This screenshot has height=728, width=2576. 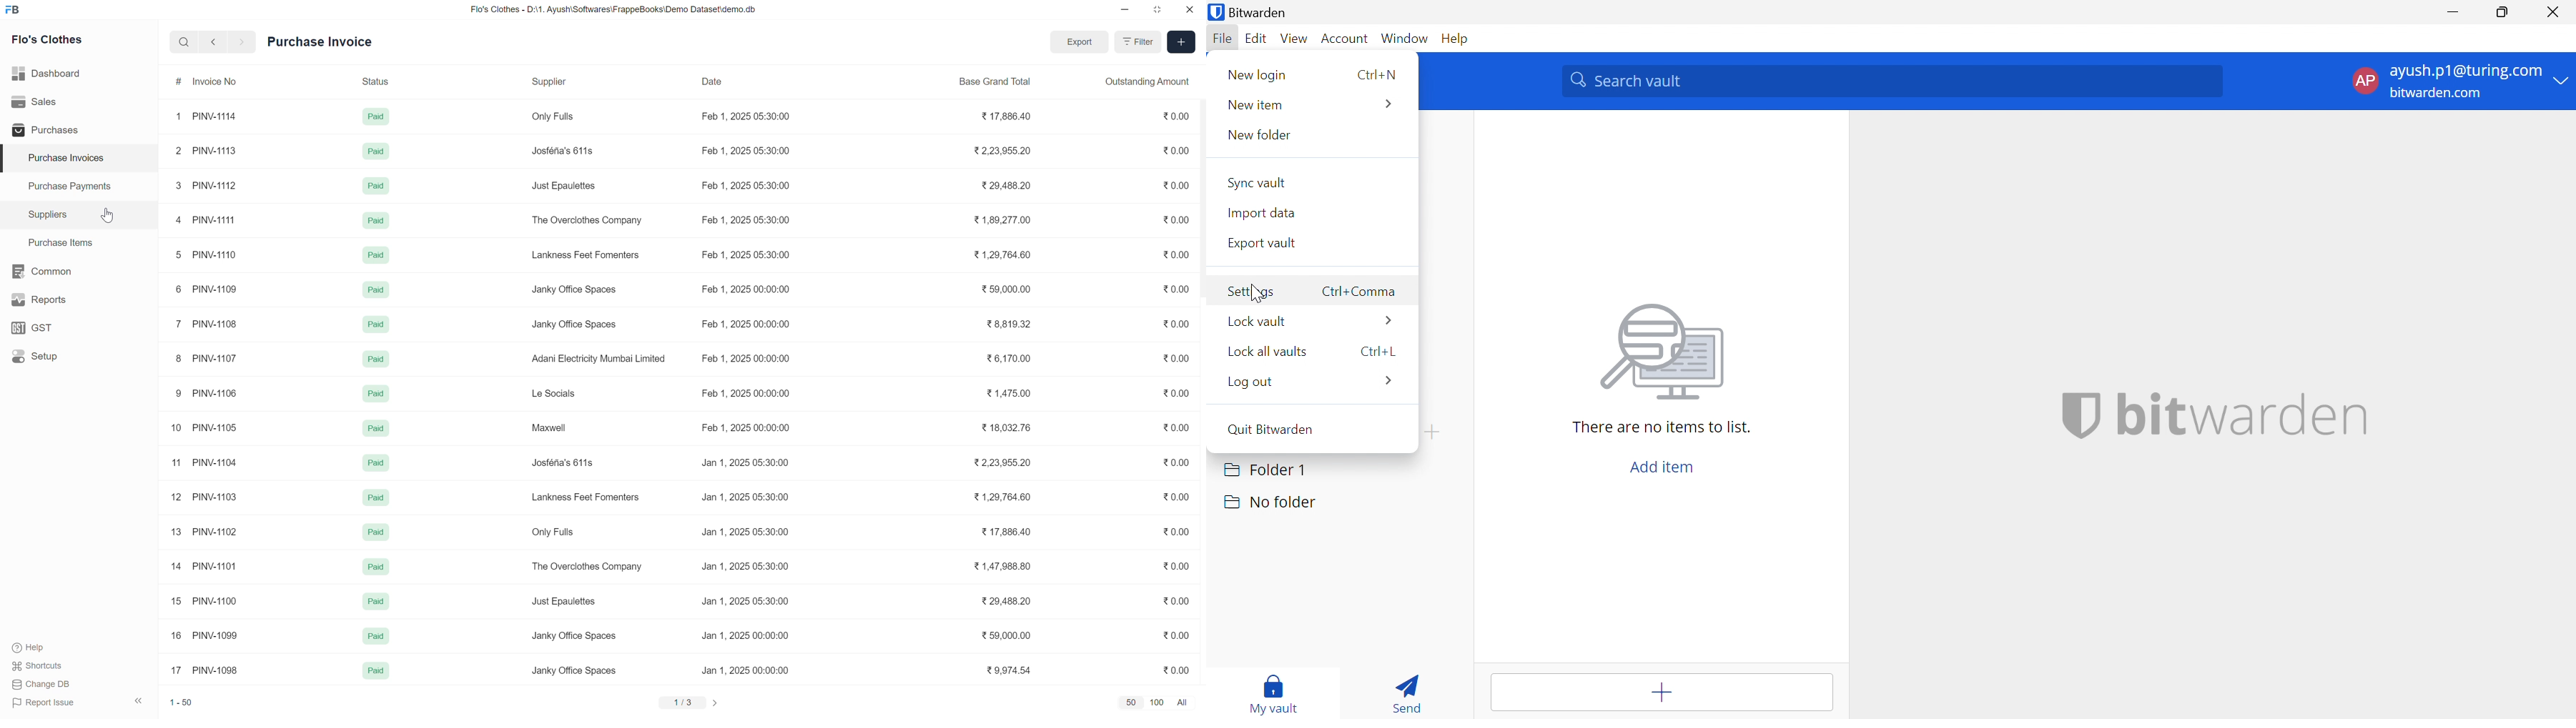 What do you see at coordinates (1006, 427) in the screenshot?
I see `18,032.76` at bounding box center [1006, 427].